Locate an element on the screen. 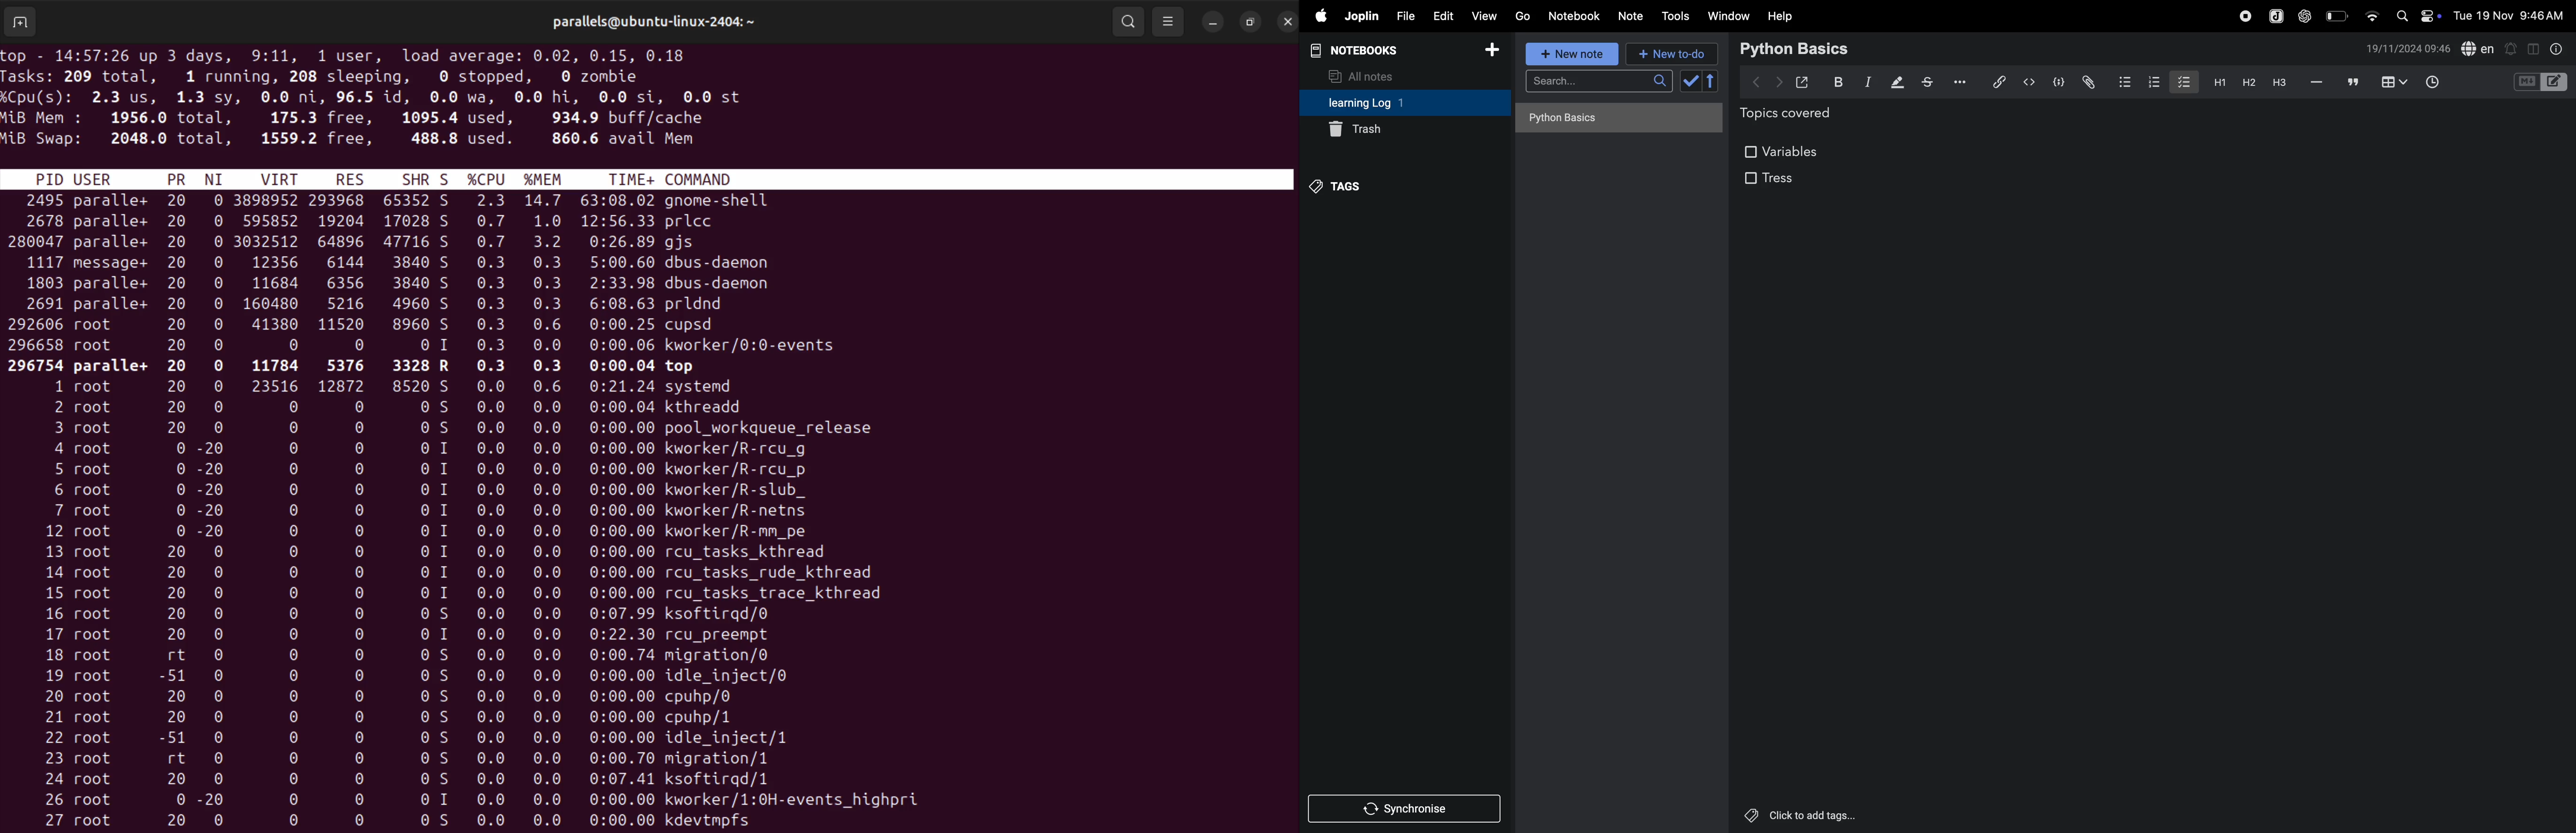 Image resolution: width=2576 pixels, height=840 pixels. date and time is located at coordinates (2512, 15).